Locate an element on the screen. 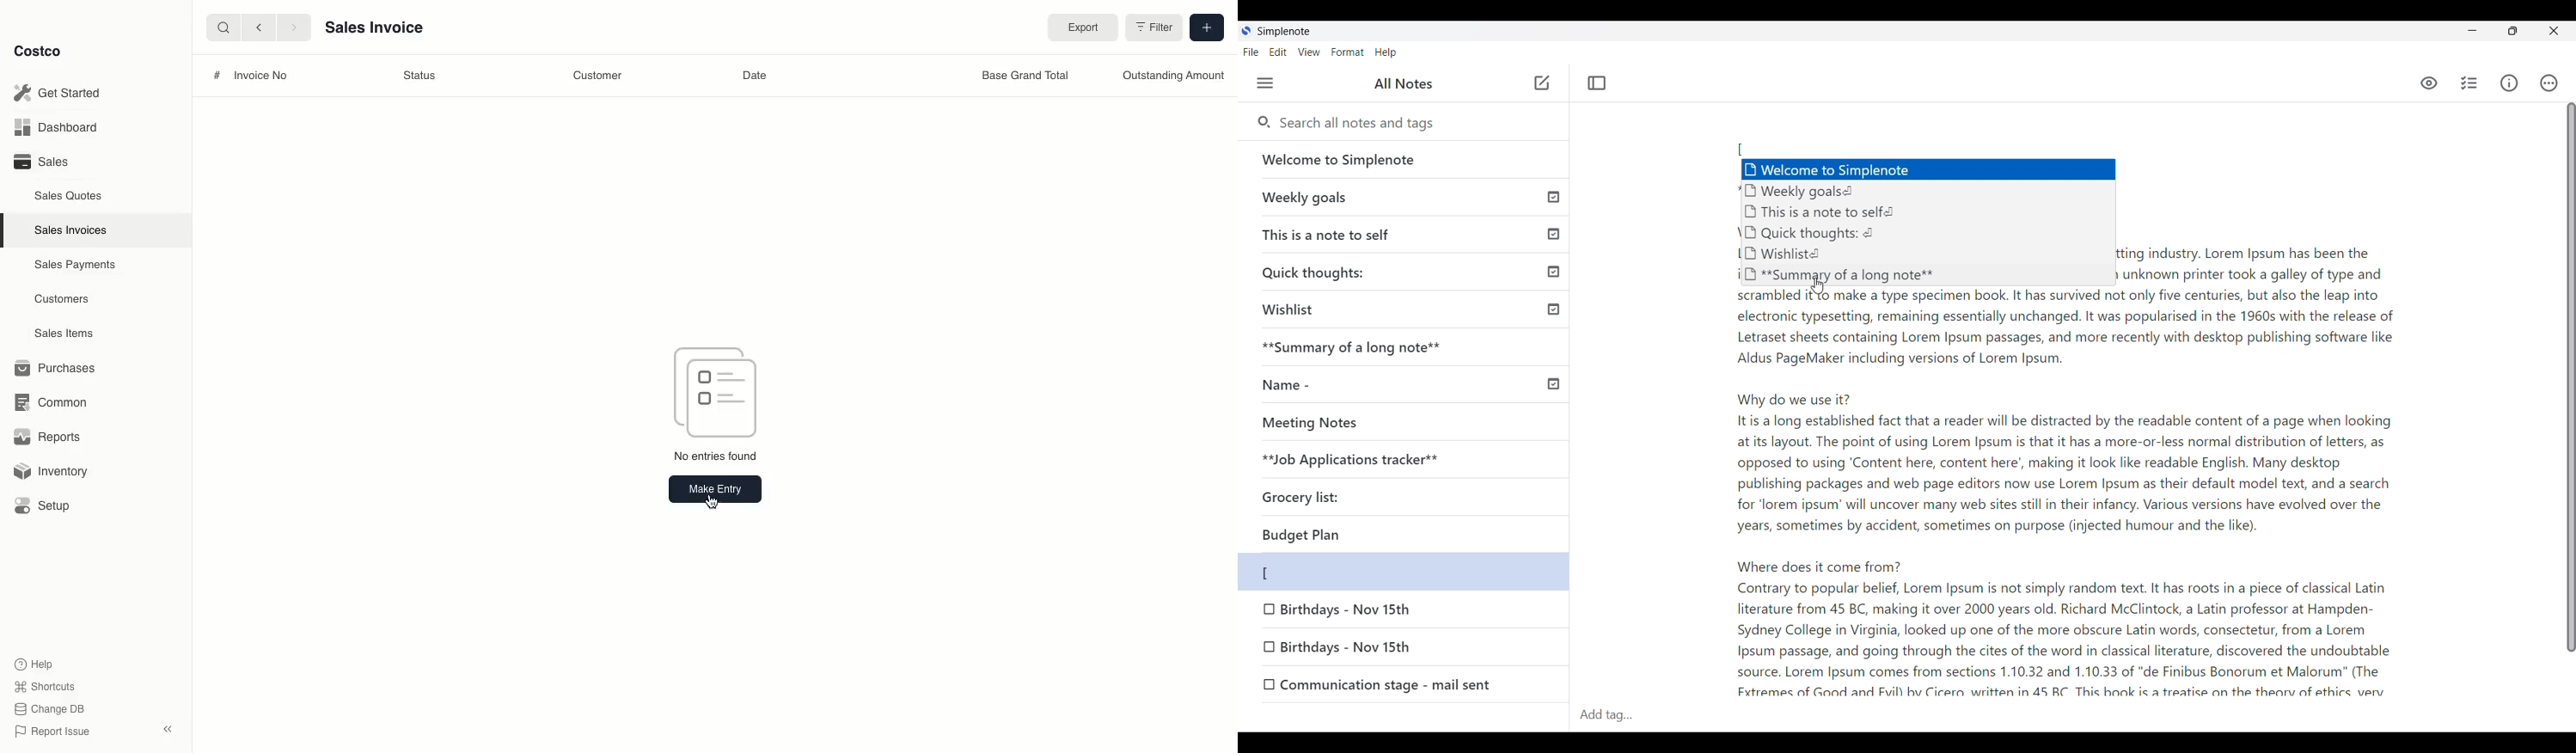  Wishlist is located at coordinates (1831, 254).